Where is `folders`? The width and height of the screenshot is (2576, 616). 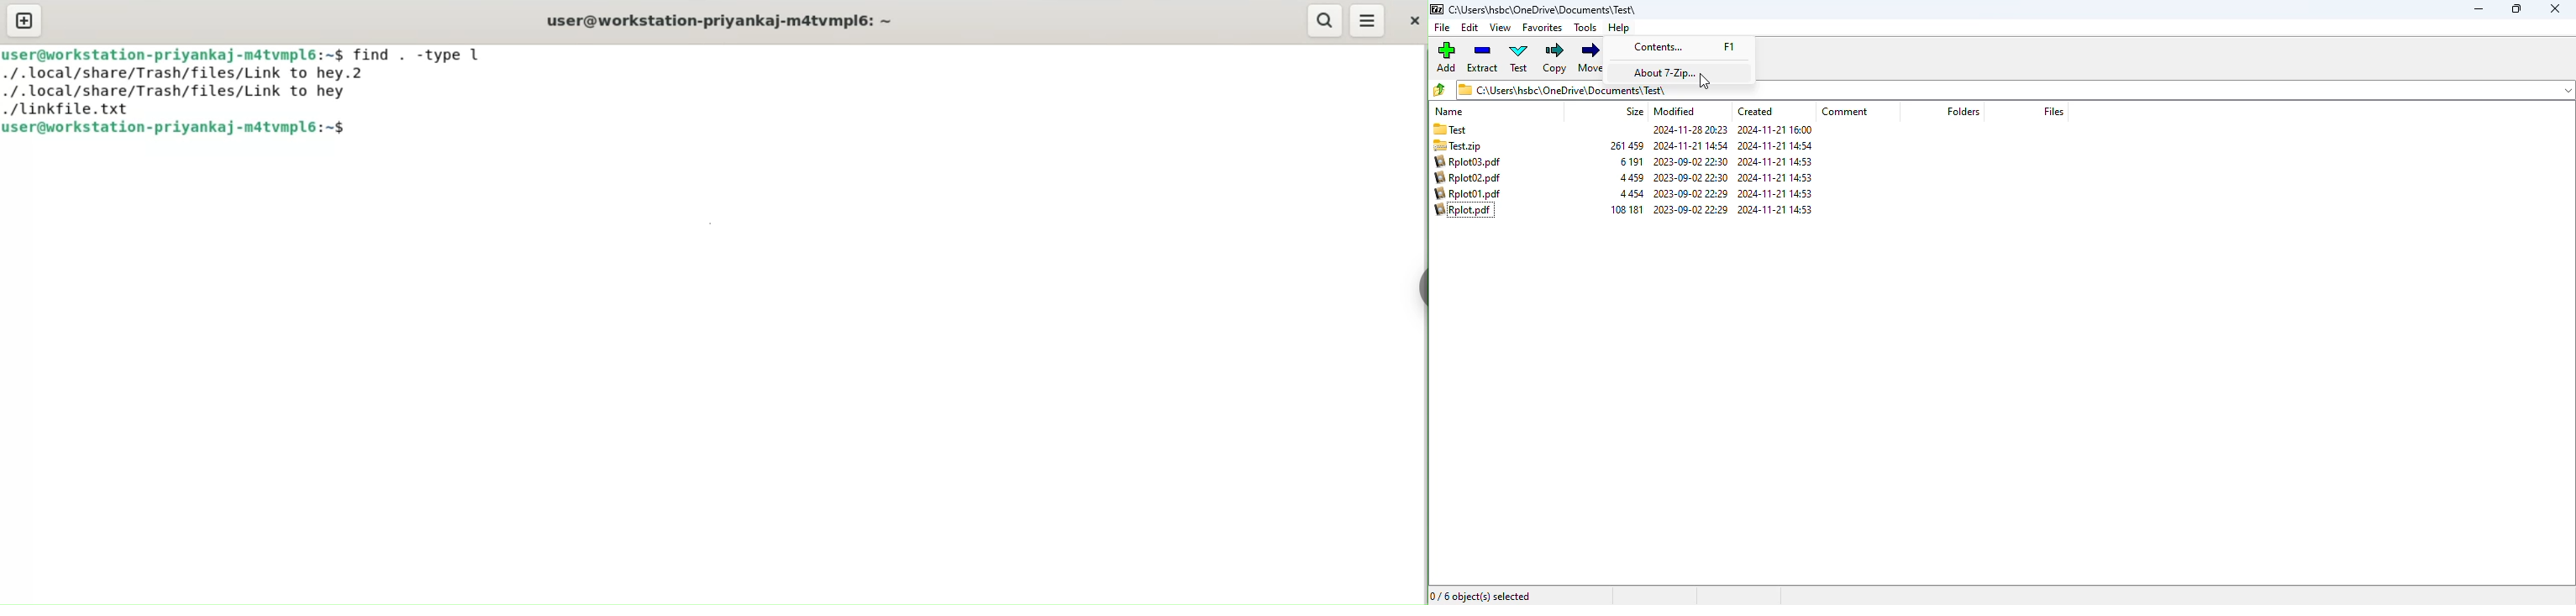 folders is located at coordinates (1962, 111).